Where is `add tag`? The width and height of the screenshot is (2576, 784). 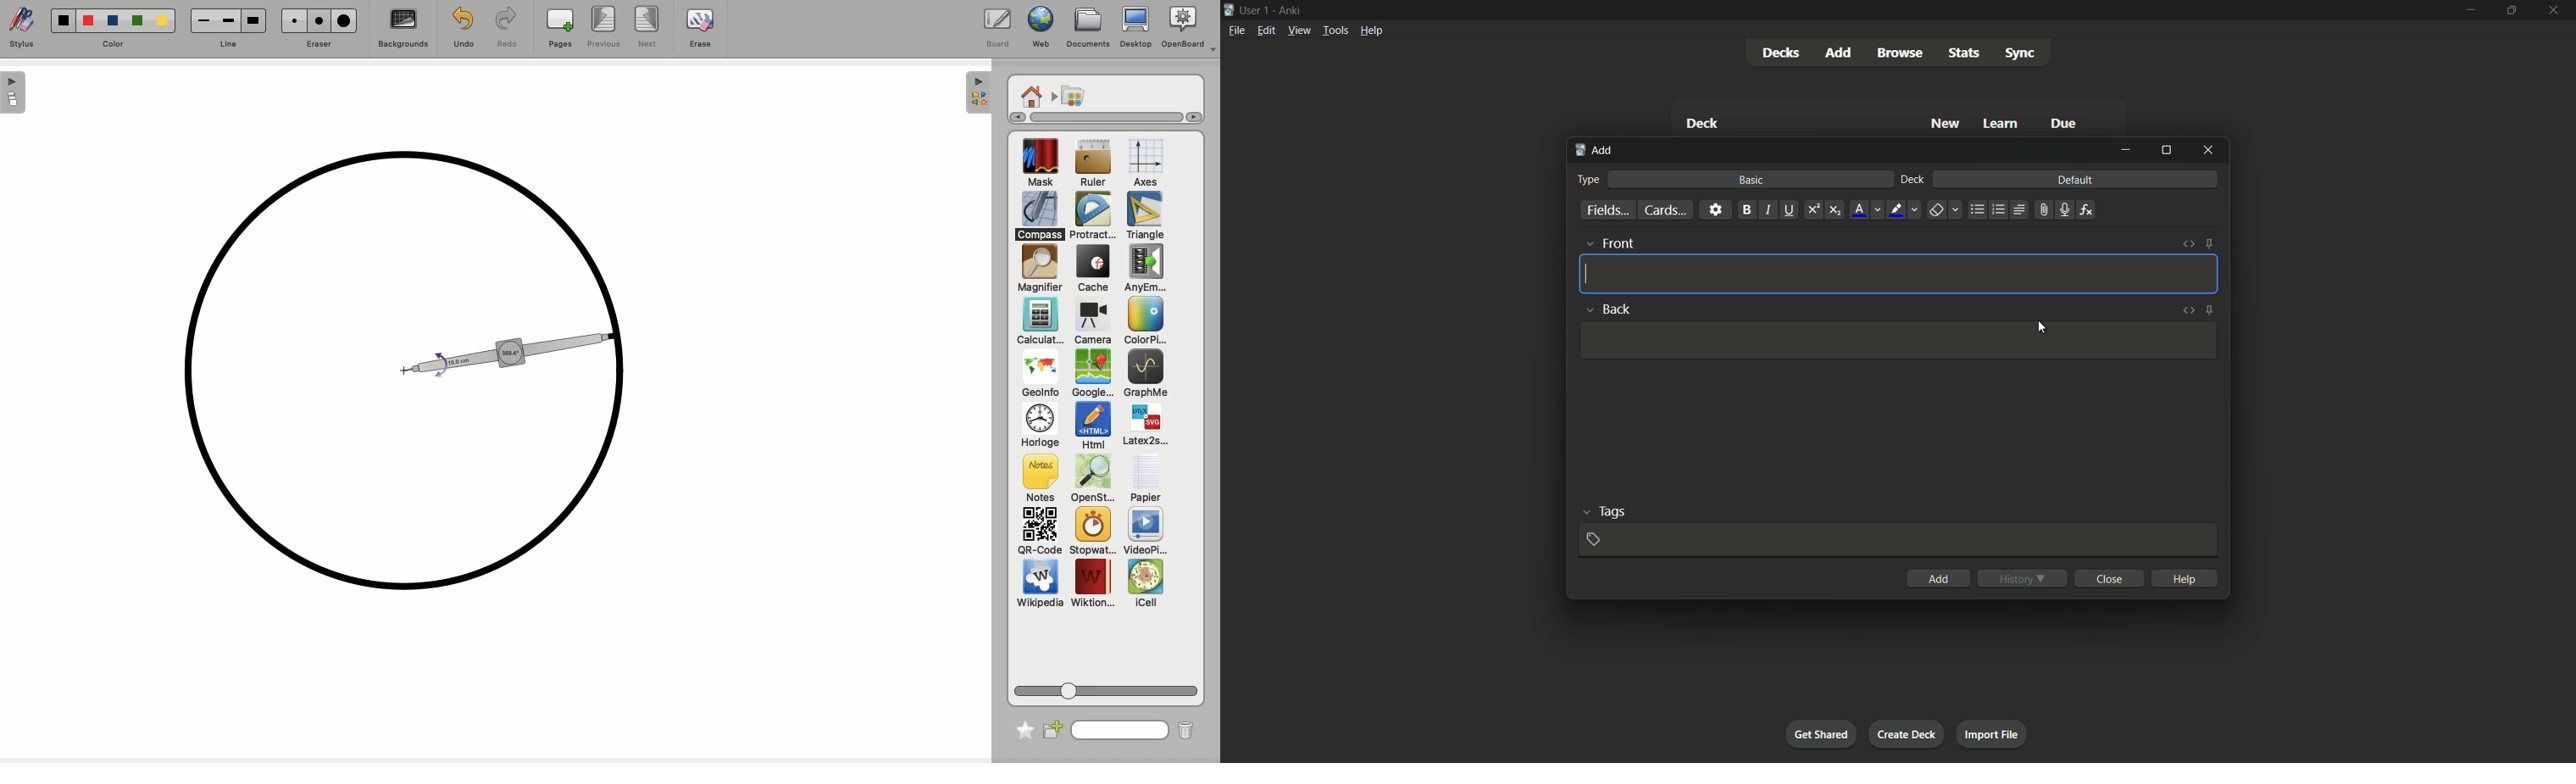
add tag is located at coordinates (1593, 540).